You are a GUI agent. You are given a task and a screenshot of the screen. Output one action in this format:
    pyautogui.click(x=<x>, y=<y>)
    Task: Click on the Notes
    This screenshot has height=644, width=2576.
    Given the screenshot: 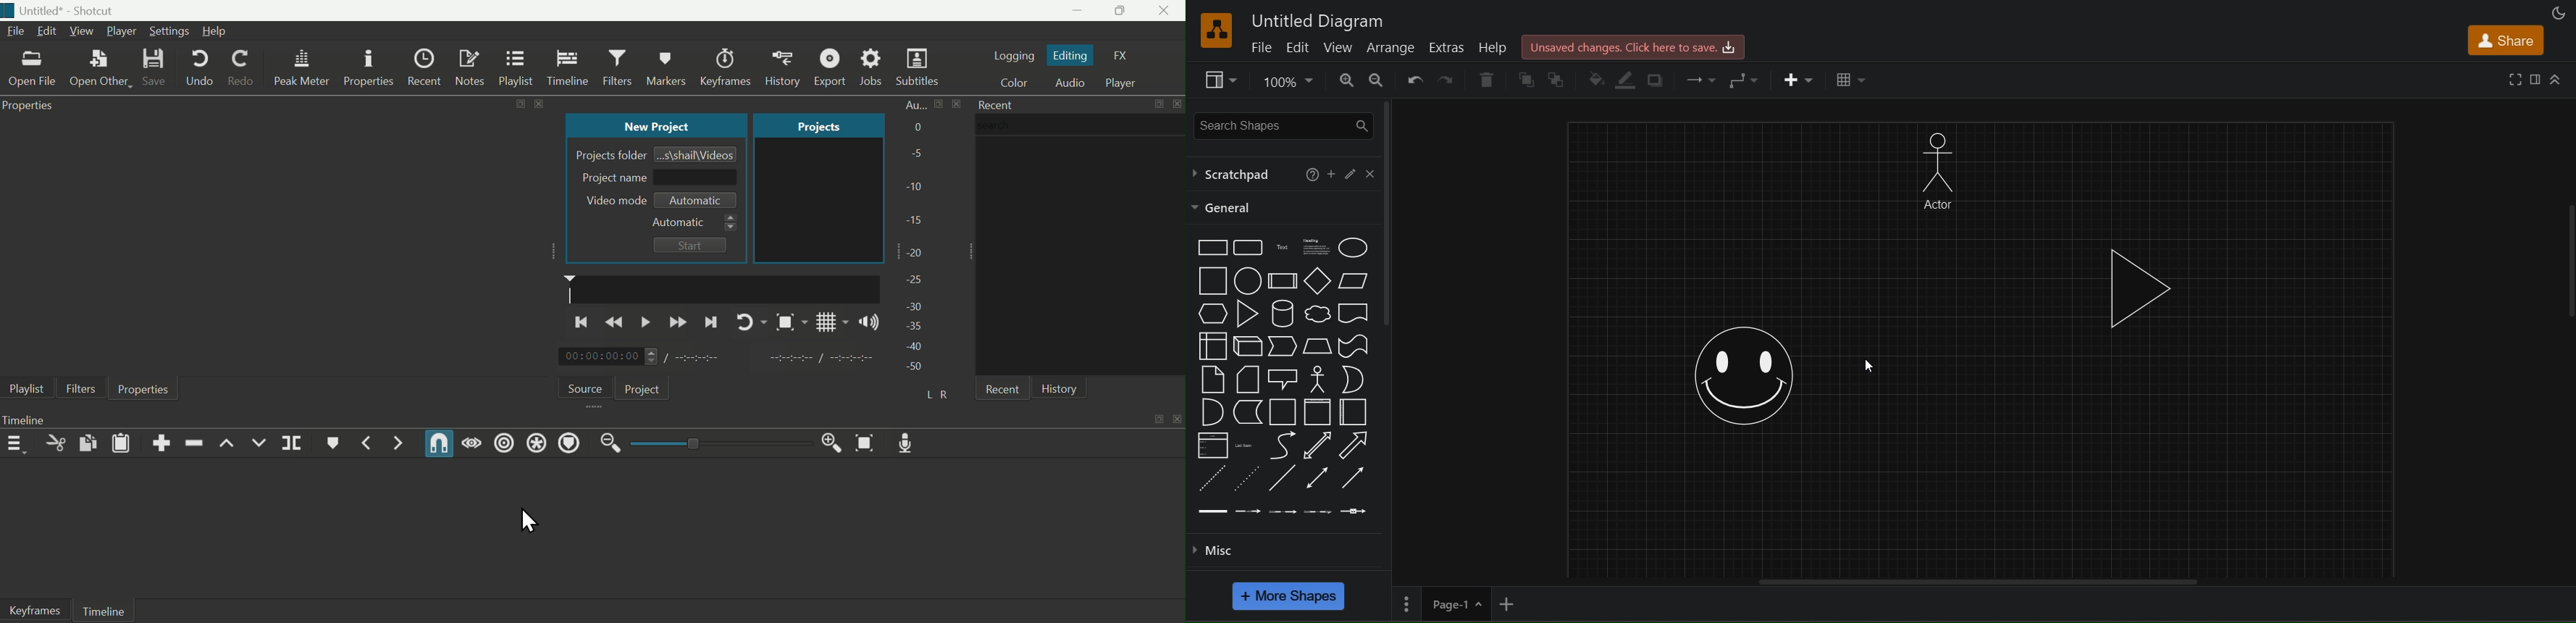 What is the action you would take?
    pyautogui.click(x=472, y=68)
    